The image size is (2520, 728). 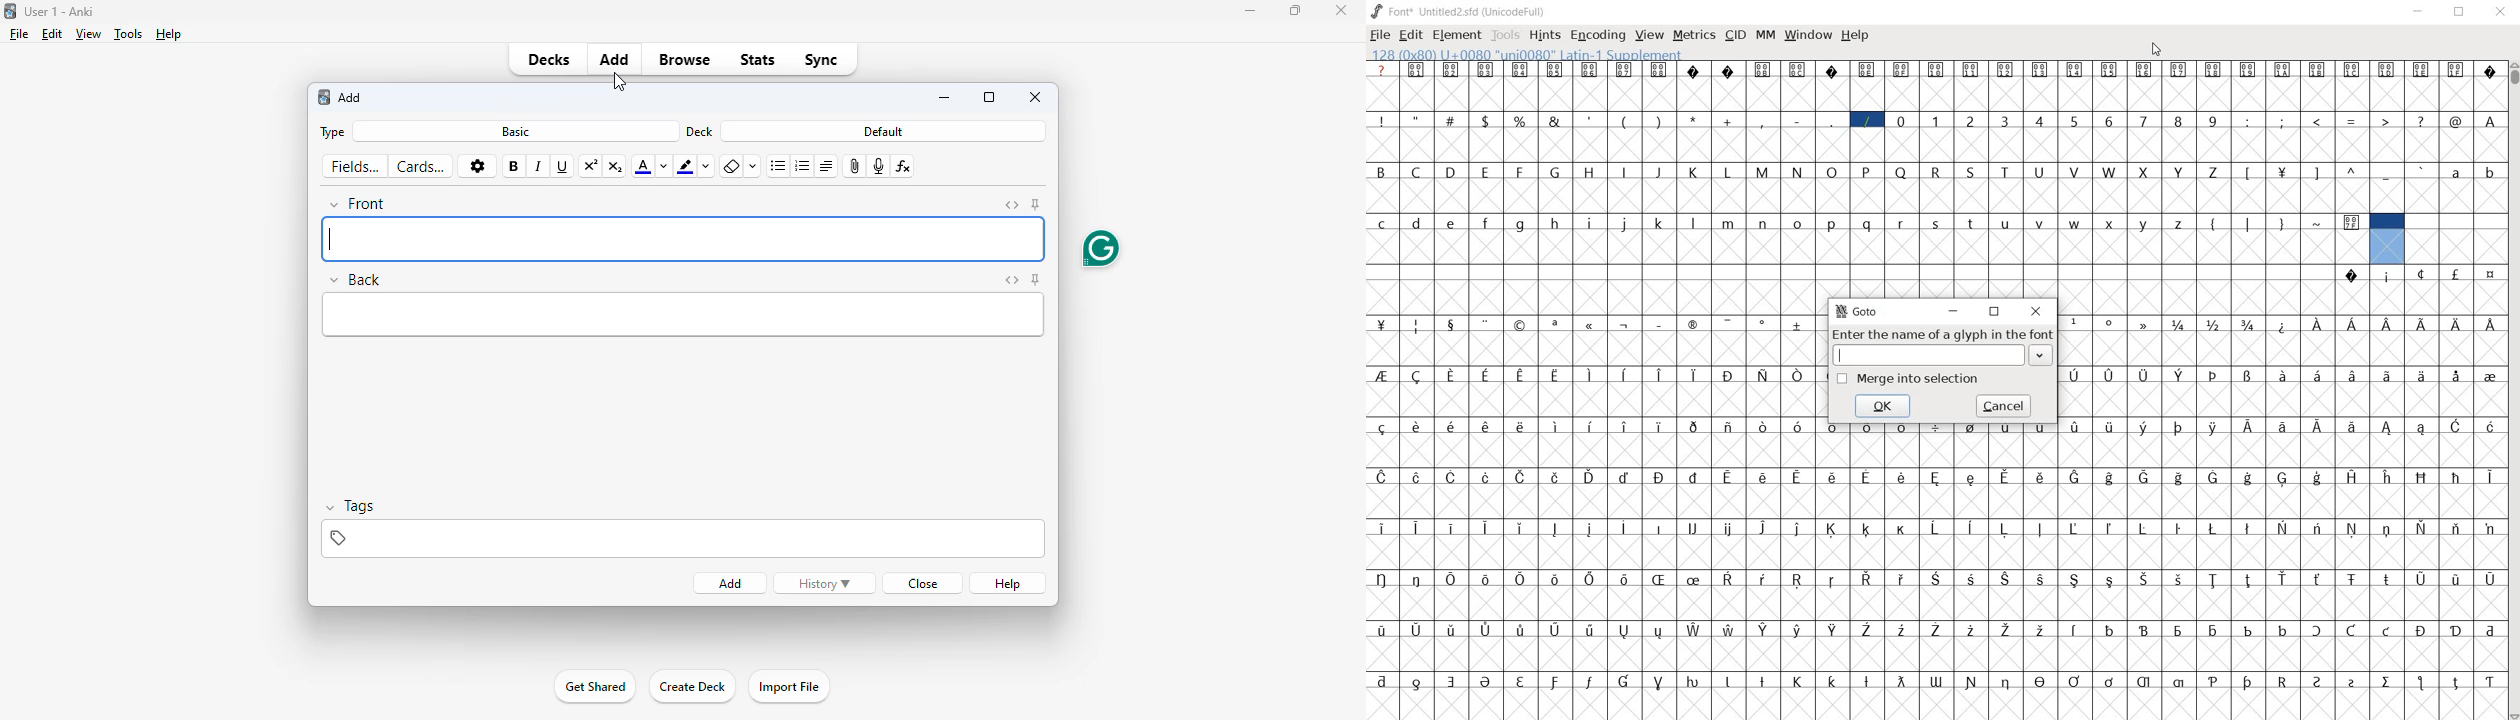 I want to click on g, so click(x=1522, y=223).